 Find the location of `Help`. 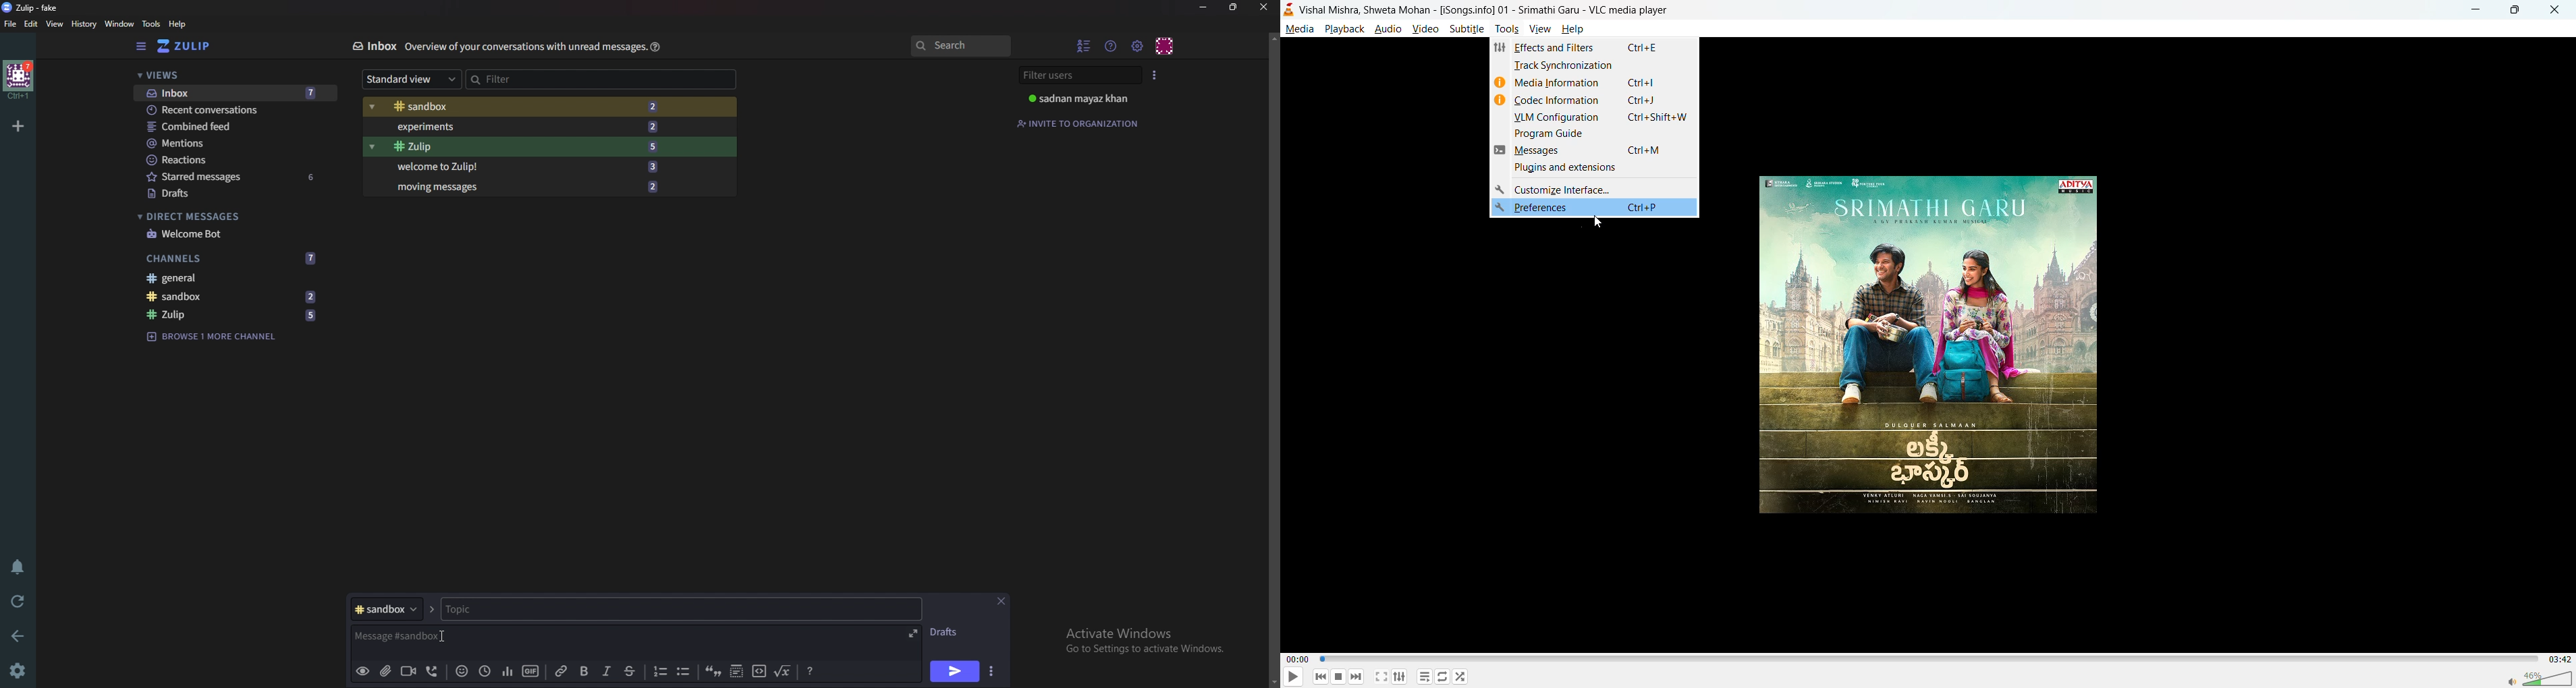

Help is located at coordinates (654, 47).